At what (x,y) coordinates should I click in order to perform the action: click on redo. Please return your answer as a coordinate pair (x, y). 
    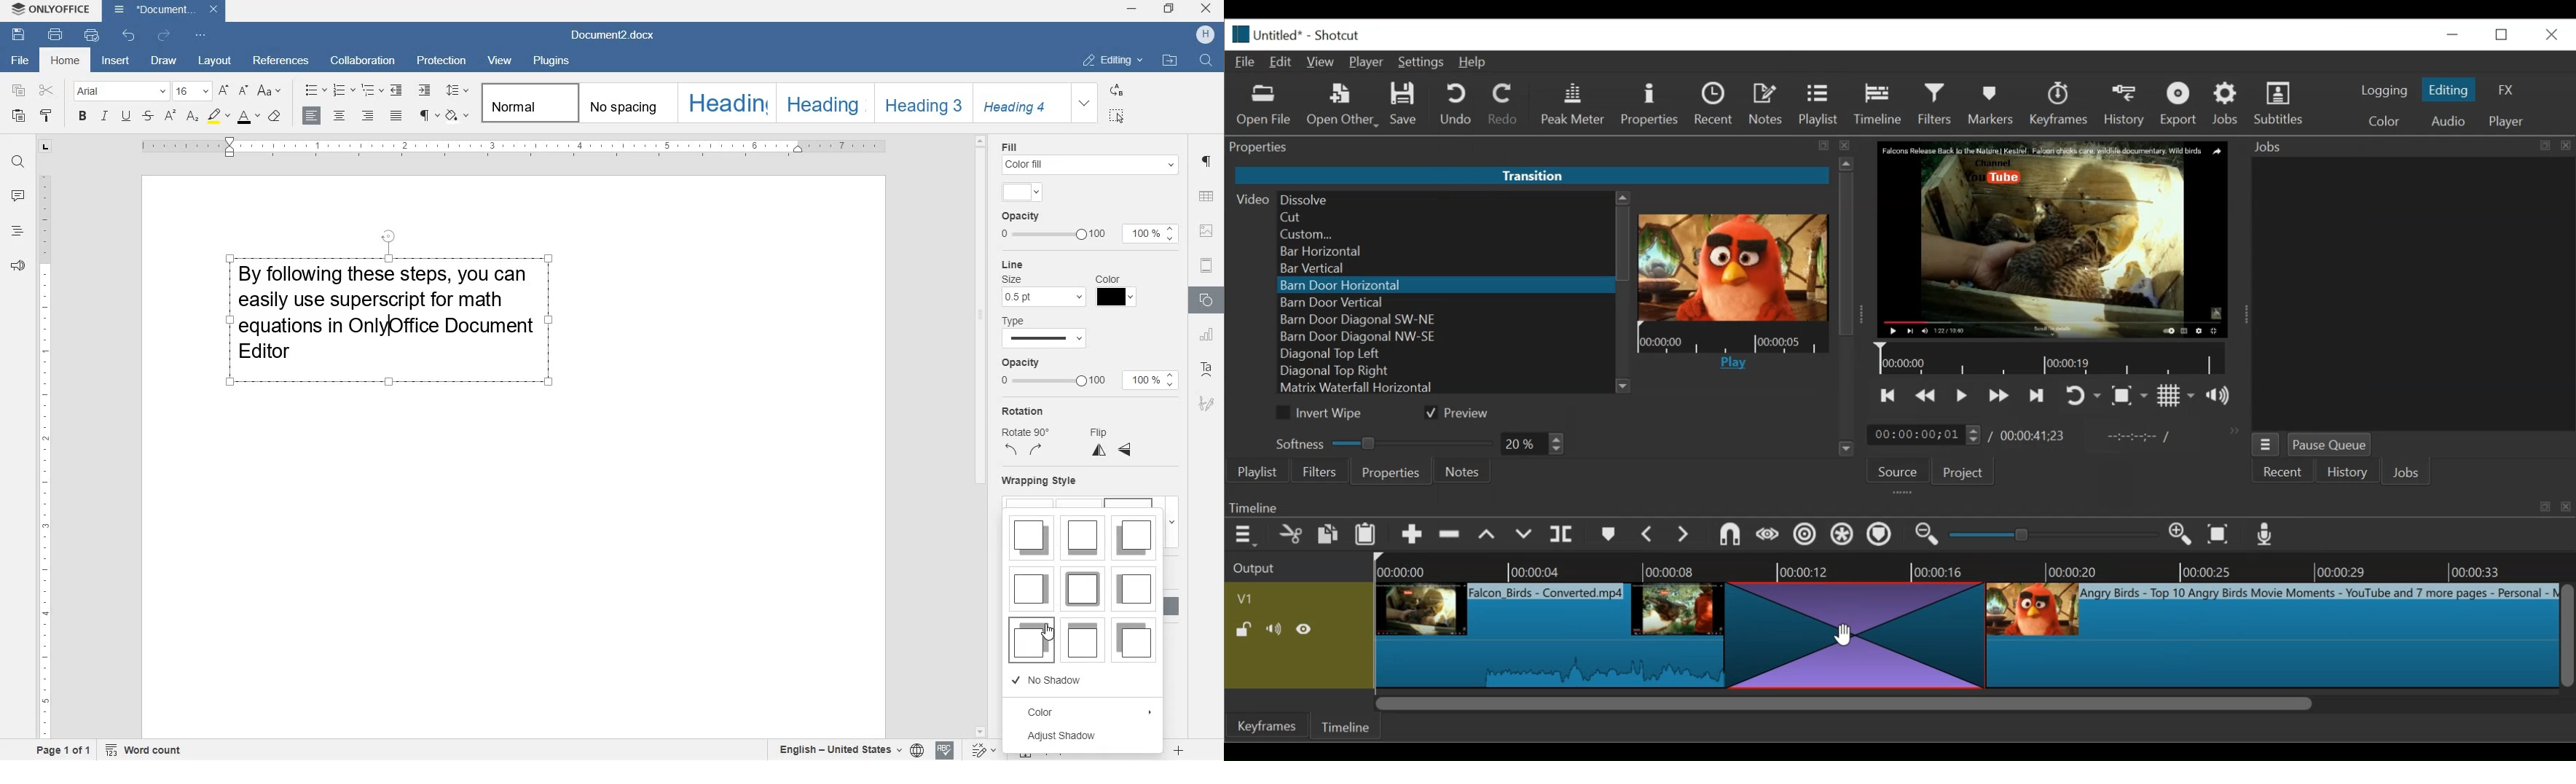
    Looking at the image, I should click on (164, 37).